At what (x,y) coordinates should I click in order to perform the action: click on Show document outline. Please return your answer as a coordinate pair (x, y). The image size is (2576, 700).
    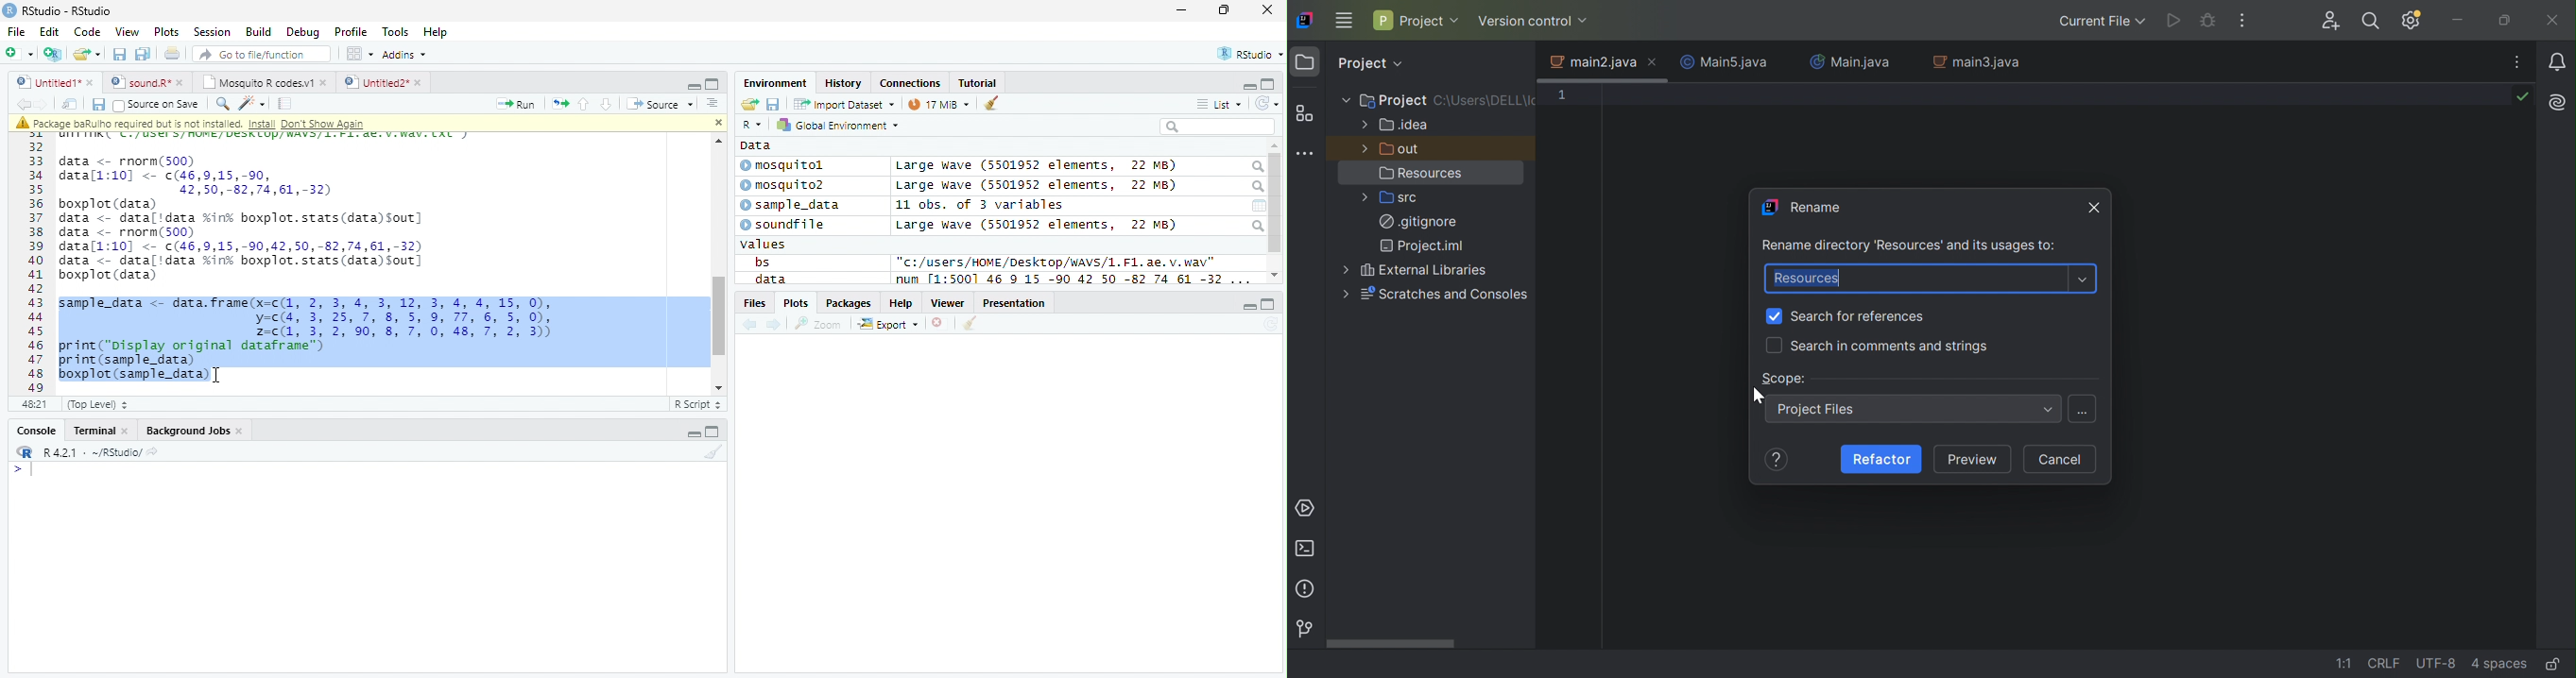
    Looking at the image, I should click on (712, 103).